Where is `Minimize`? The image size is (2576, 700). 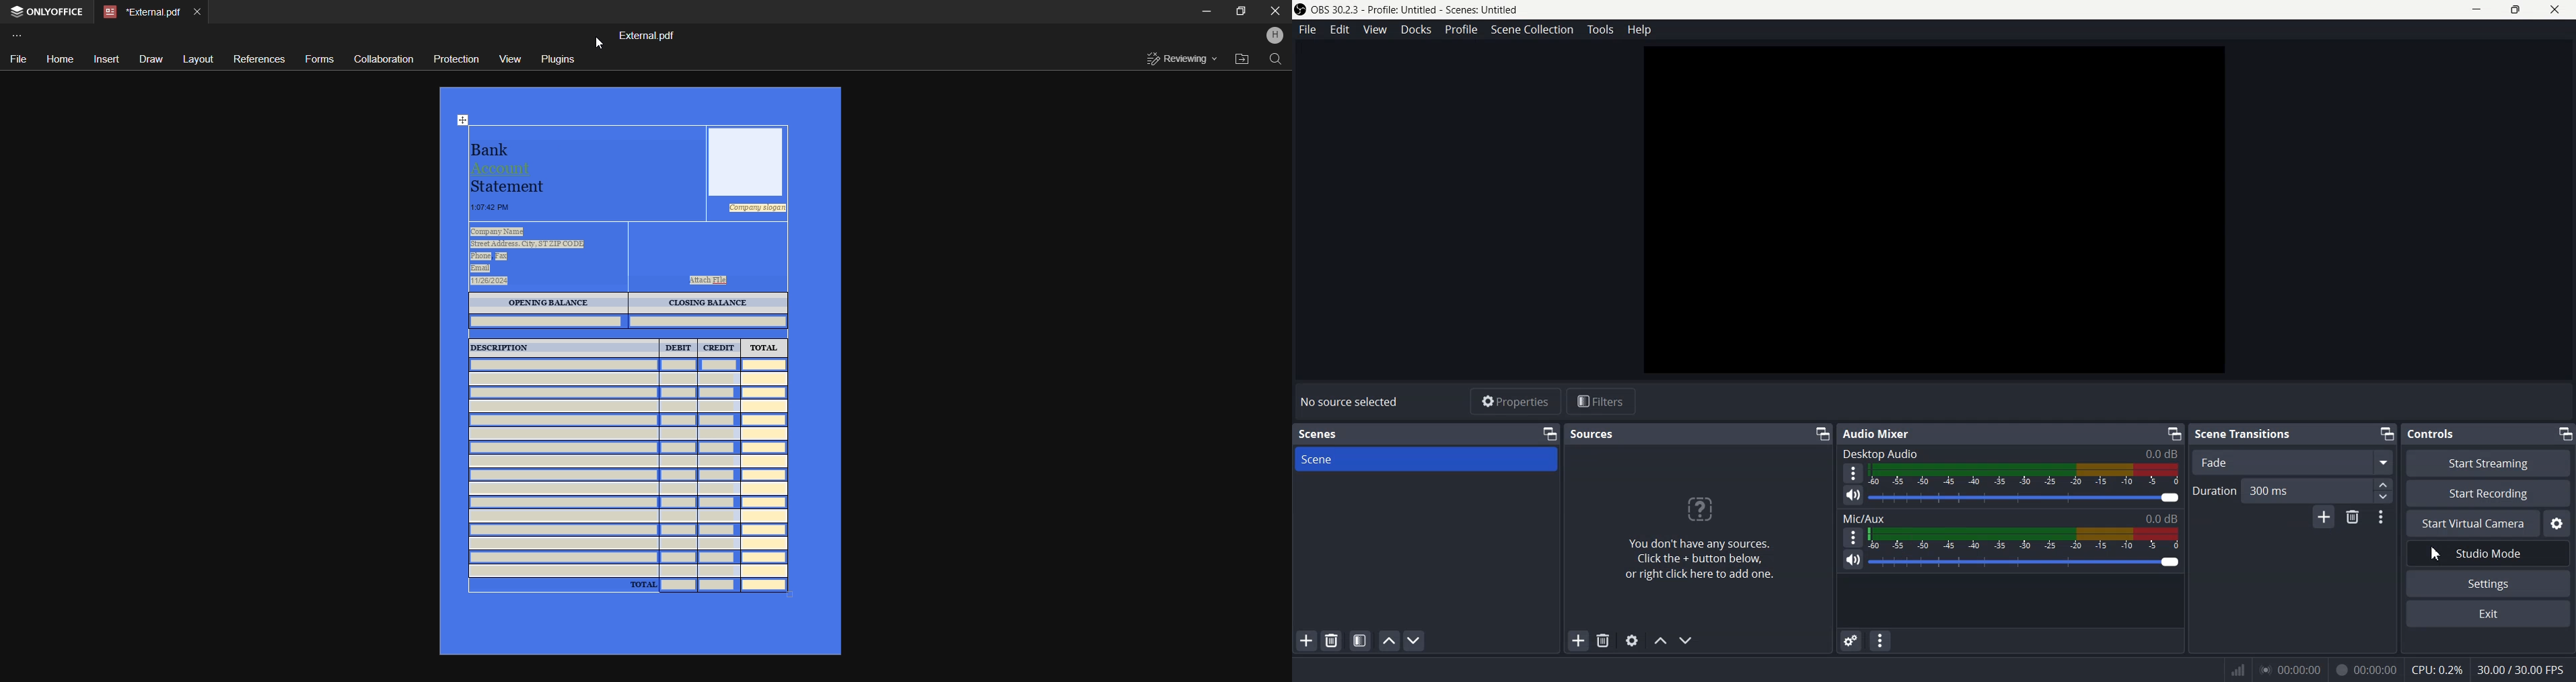 Minimize is located at coordinates (2566, 434).